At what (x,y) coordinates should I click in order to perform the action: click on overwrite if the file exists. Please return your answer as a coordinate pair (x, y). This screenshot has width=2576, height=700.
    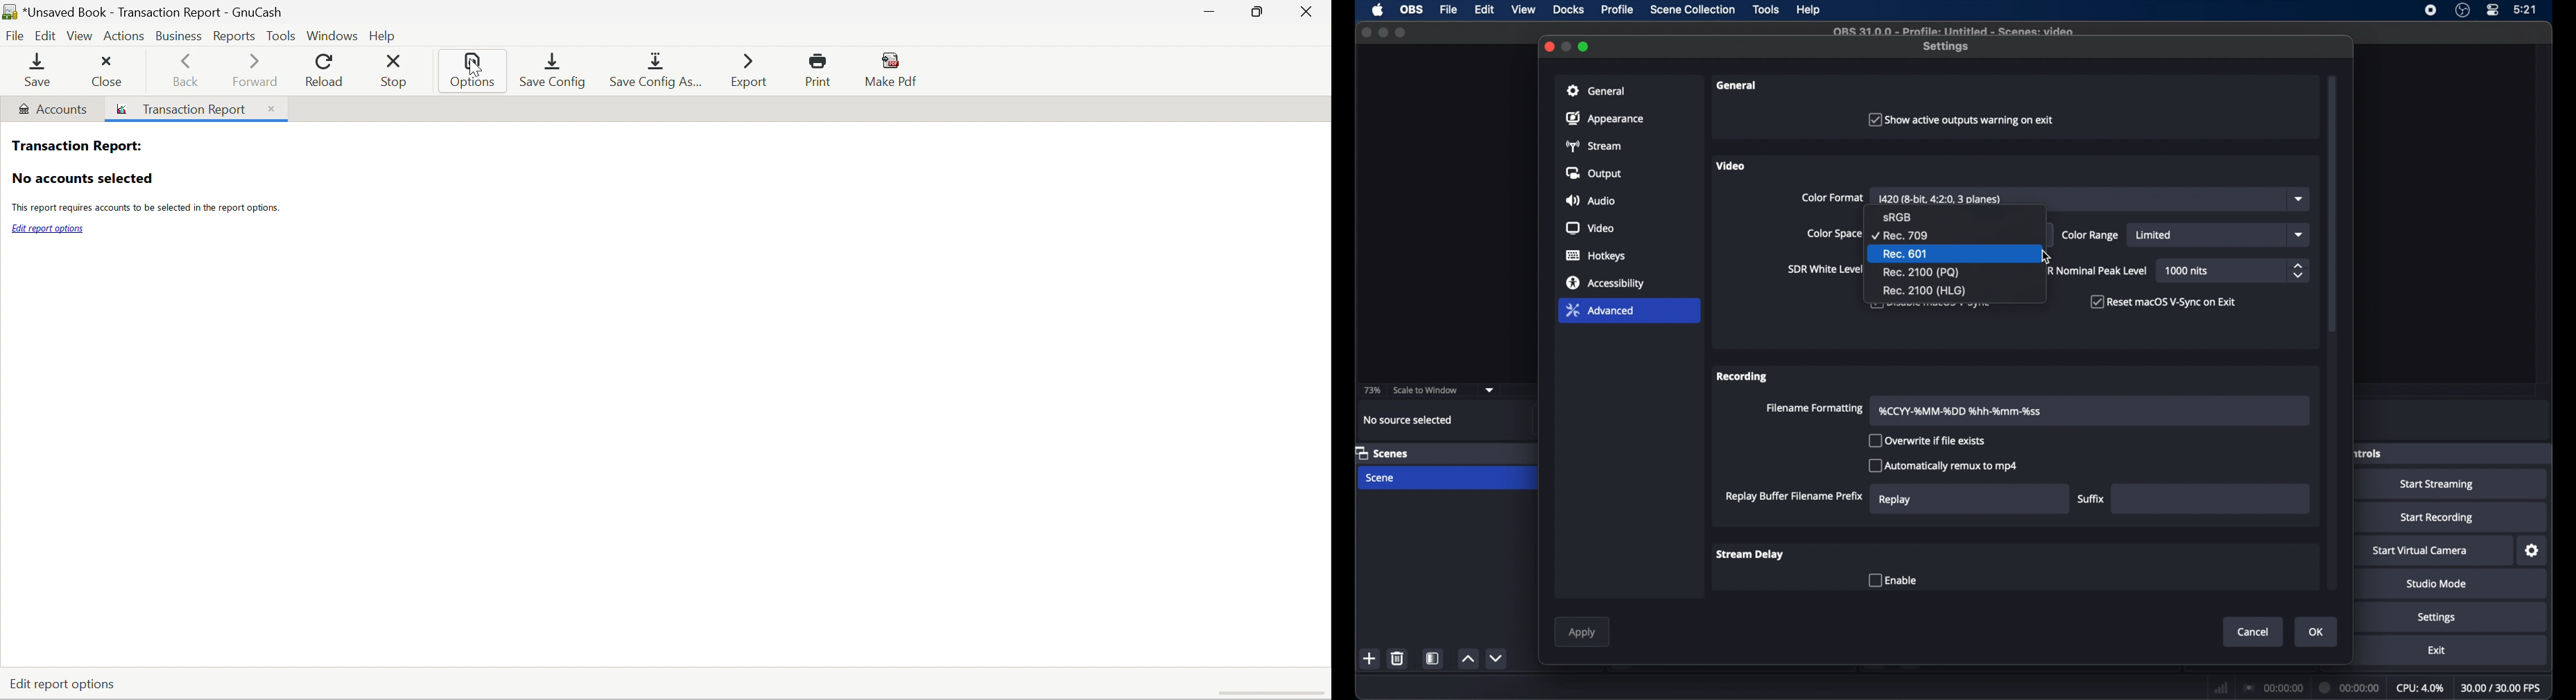
    Looking at the image, I should click on (1927, 440).